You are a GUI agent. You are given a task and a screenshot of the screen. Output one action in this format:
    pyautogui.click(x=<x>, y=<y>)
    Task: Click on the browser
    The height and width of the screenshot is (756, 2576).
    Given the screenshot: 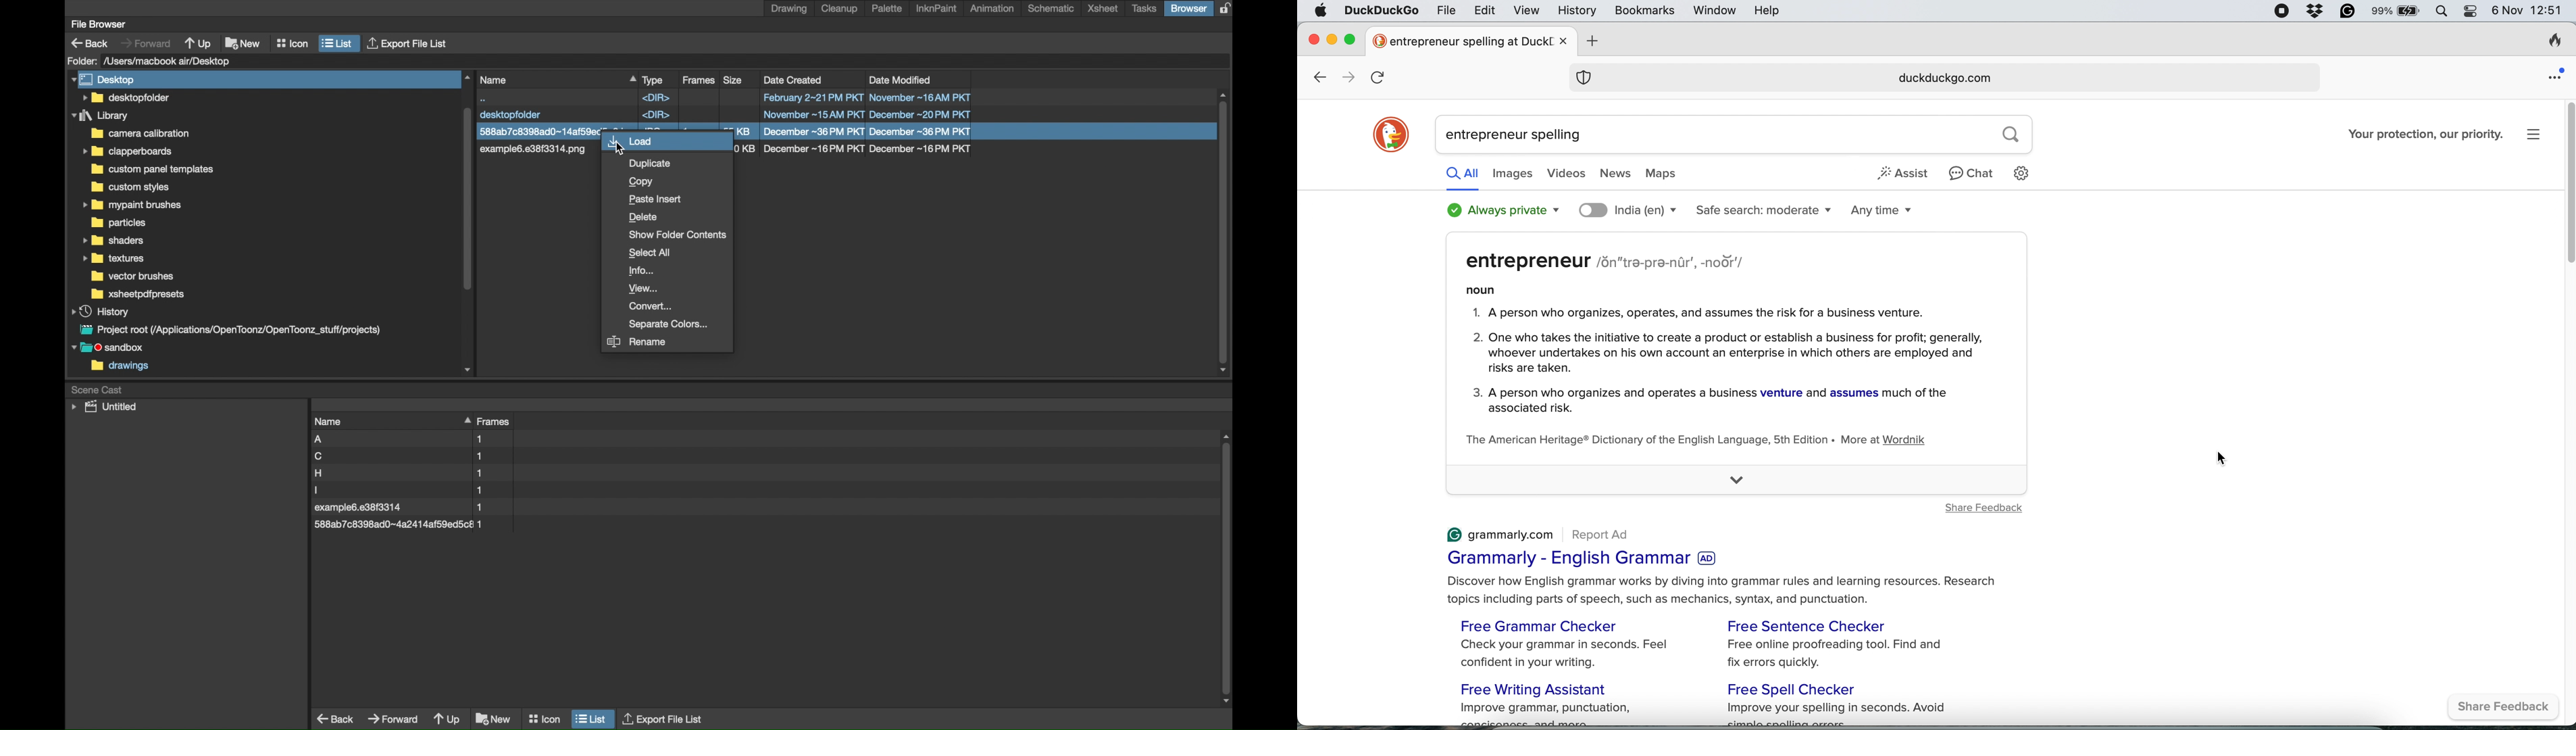 What is the action you would take?
    pyautogui.click(x=1188, y=8)
    